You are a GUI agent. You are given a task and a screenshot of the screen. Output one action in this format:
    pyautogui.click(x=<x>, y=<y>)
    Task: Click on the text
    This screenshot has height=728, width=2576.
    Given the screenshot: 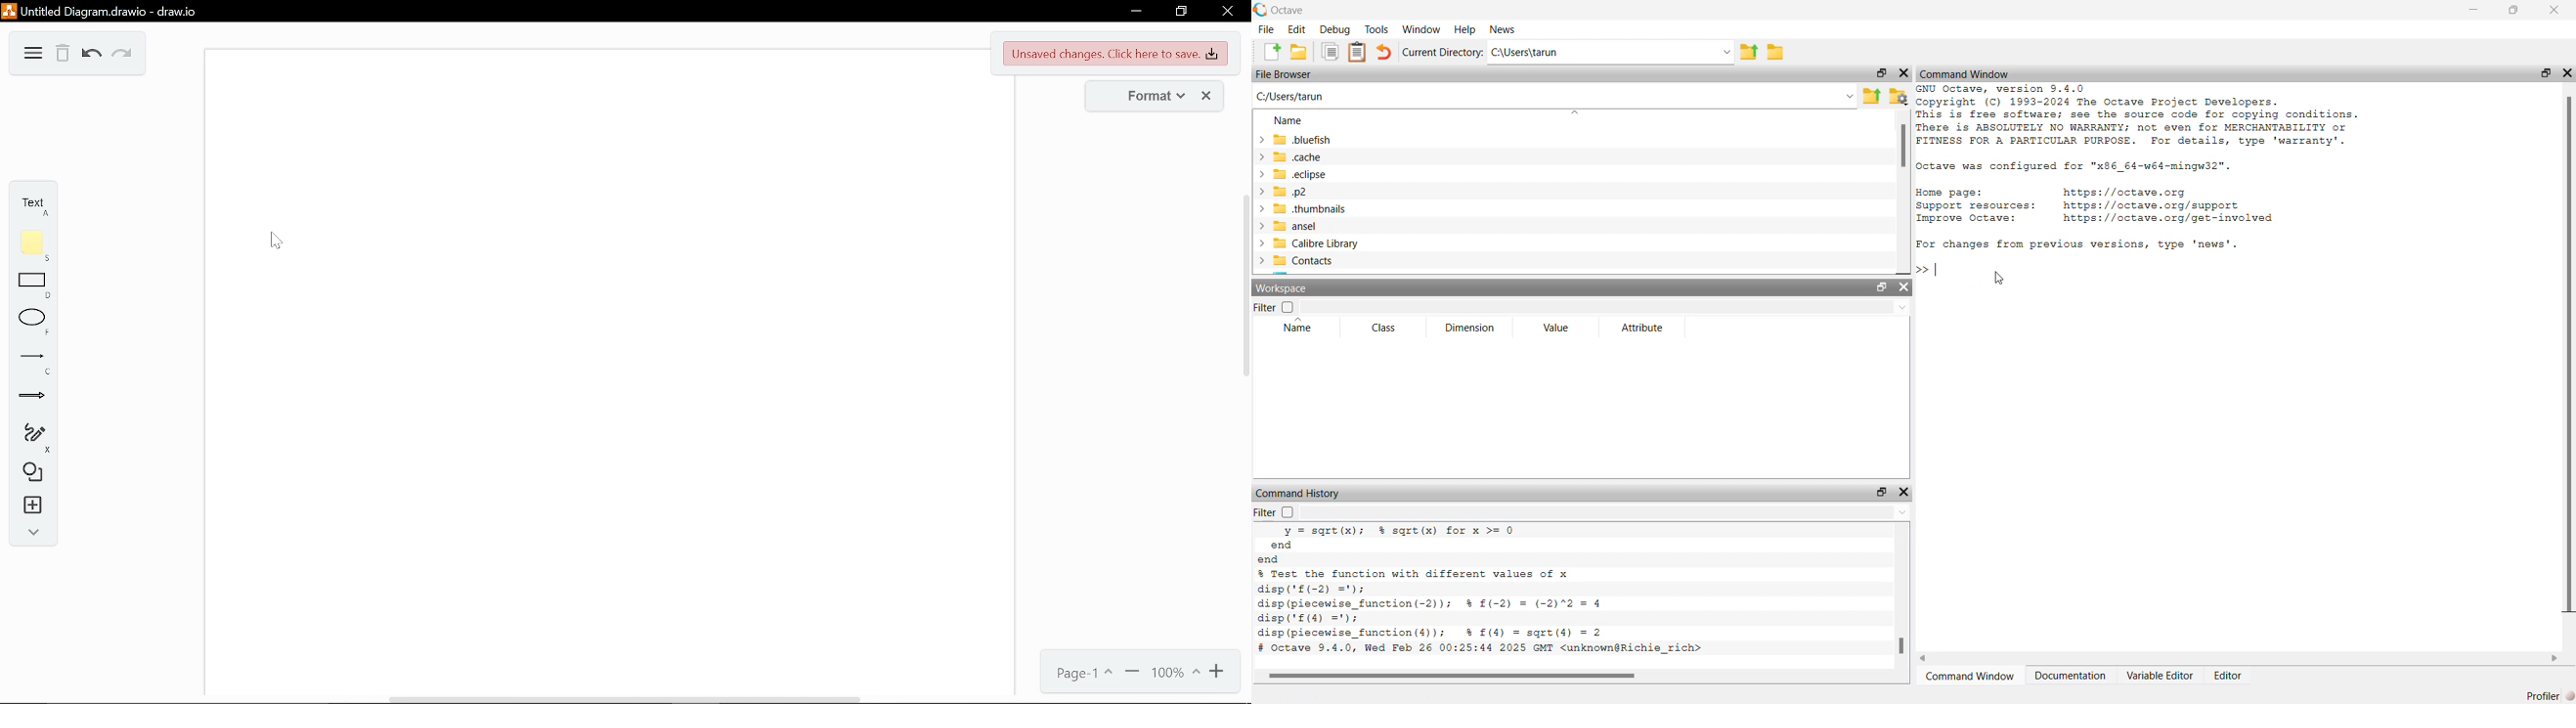 What is the action you would take?
    pyautogui.click(x=33, y=201)
    